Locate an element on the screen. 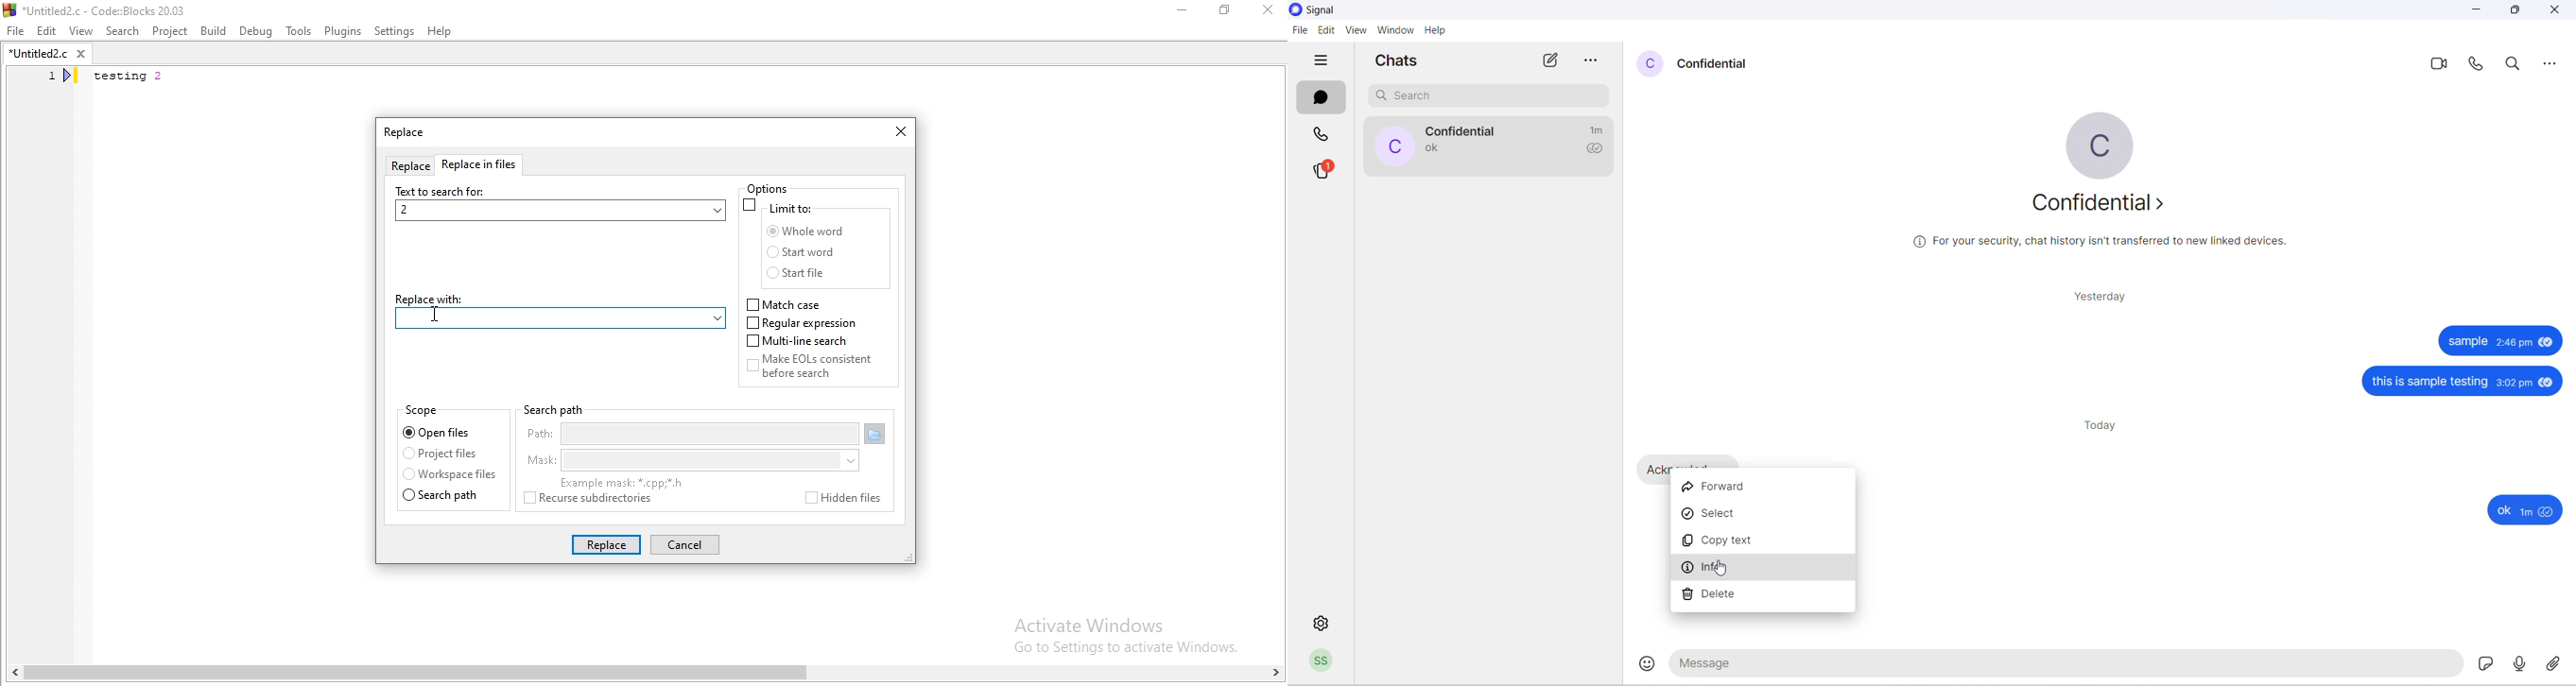 The height and width of the screenshot is (700, 2576). *Untitled2.c - Code::Blocks 20.03 is located at coordinates (114, 9).